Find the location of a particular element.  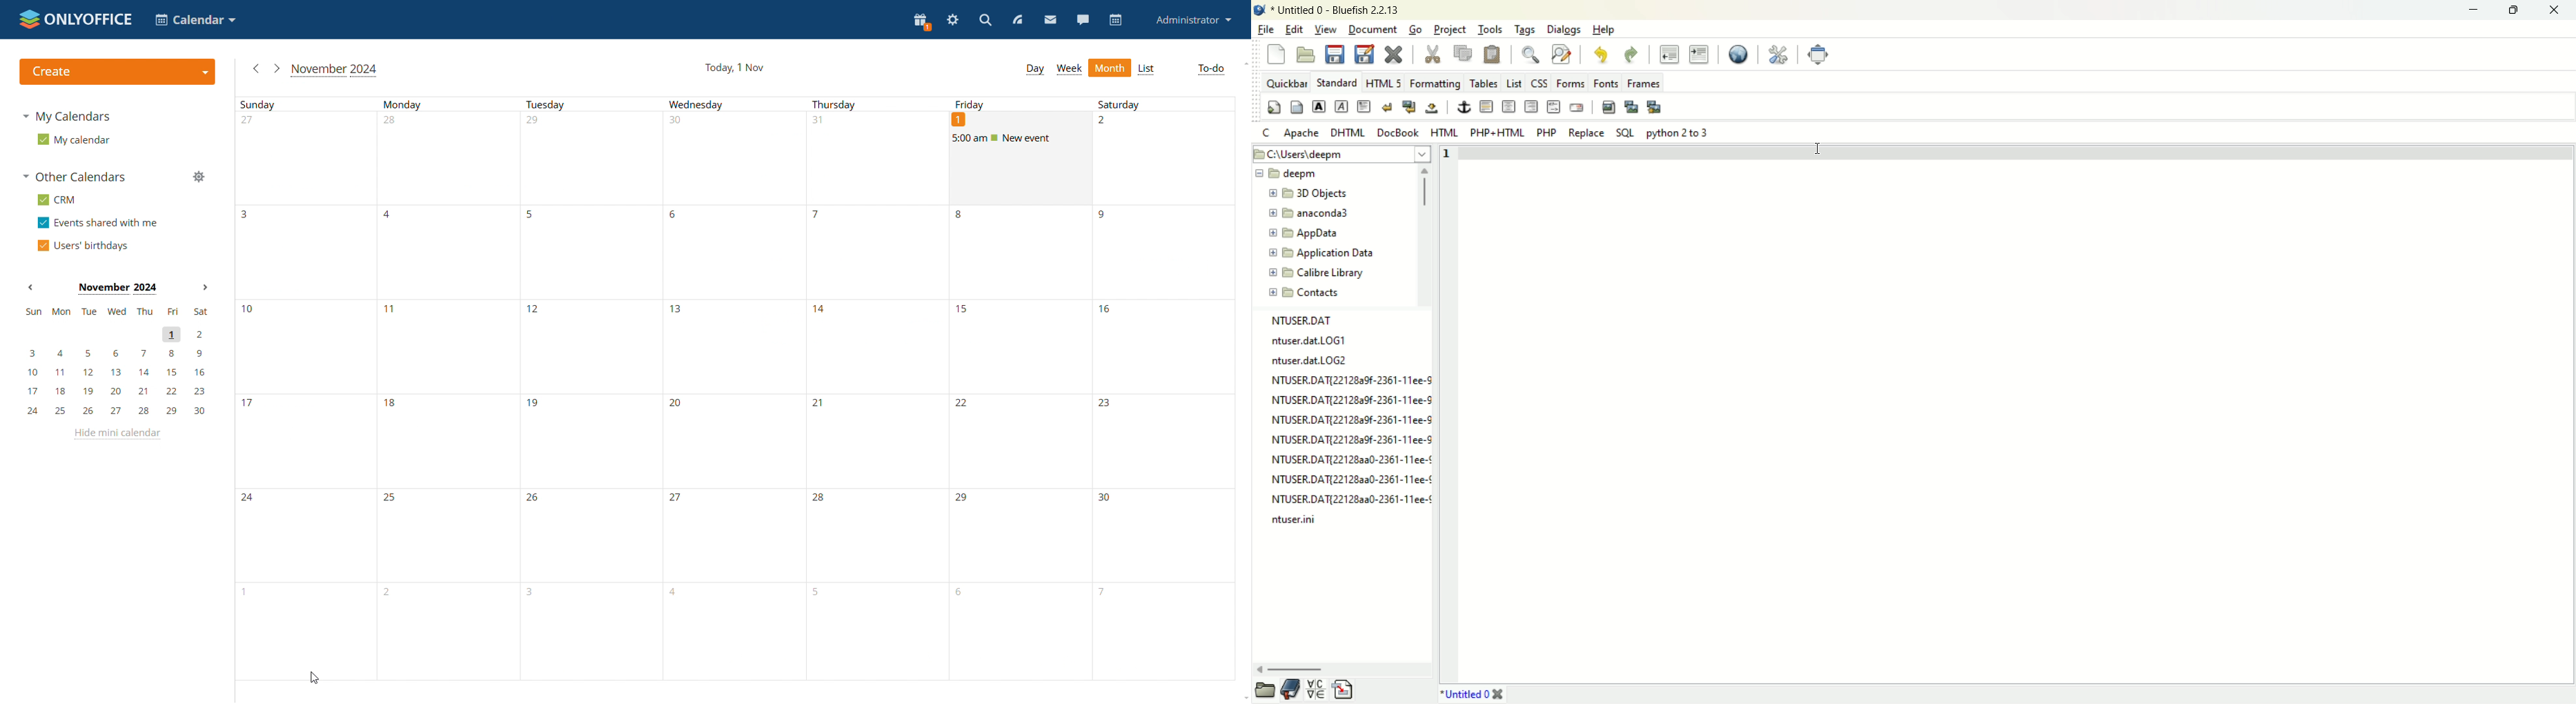

emphasis is located at coordinates (1342, 106).